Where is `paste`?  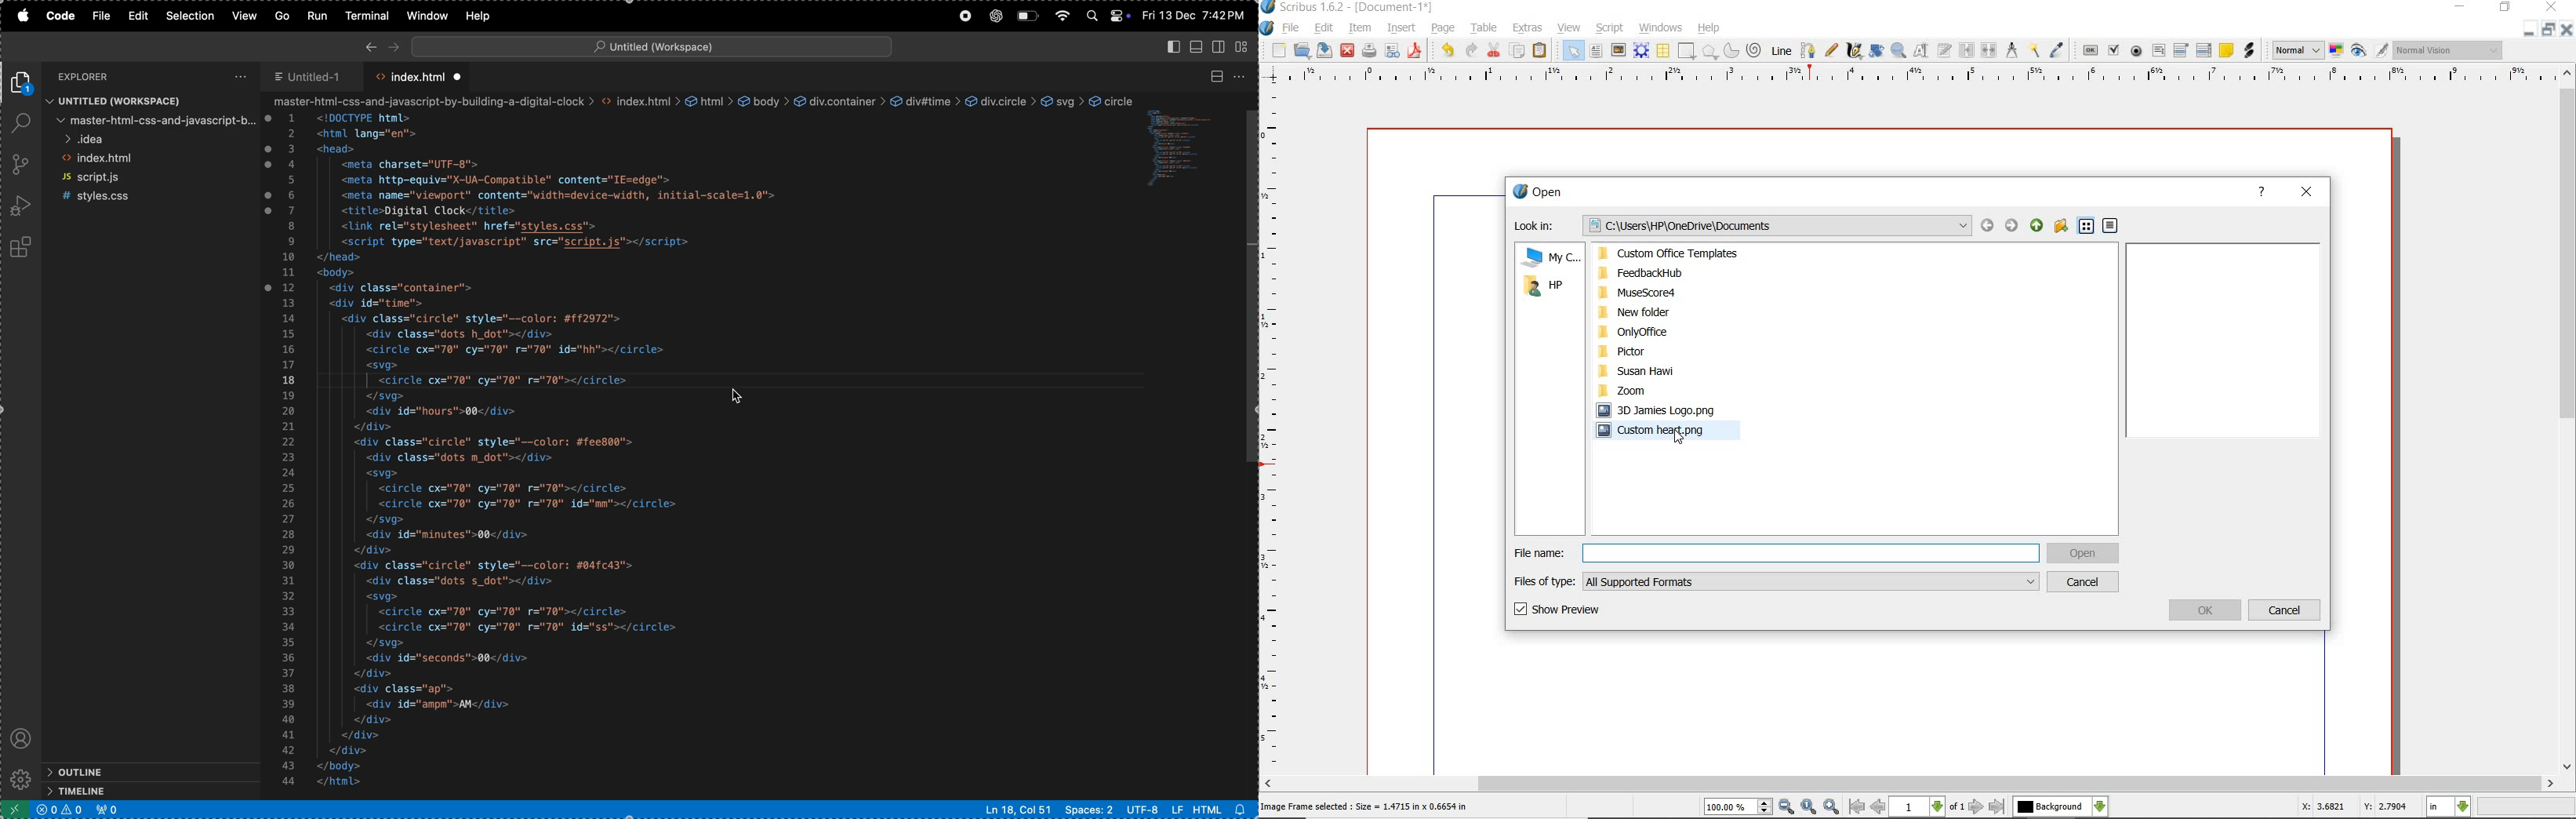
paste is located at coordinates (1539, 50).